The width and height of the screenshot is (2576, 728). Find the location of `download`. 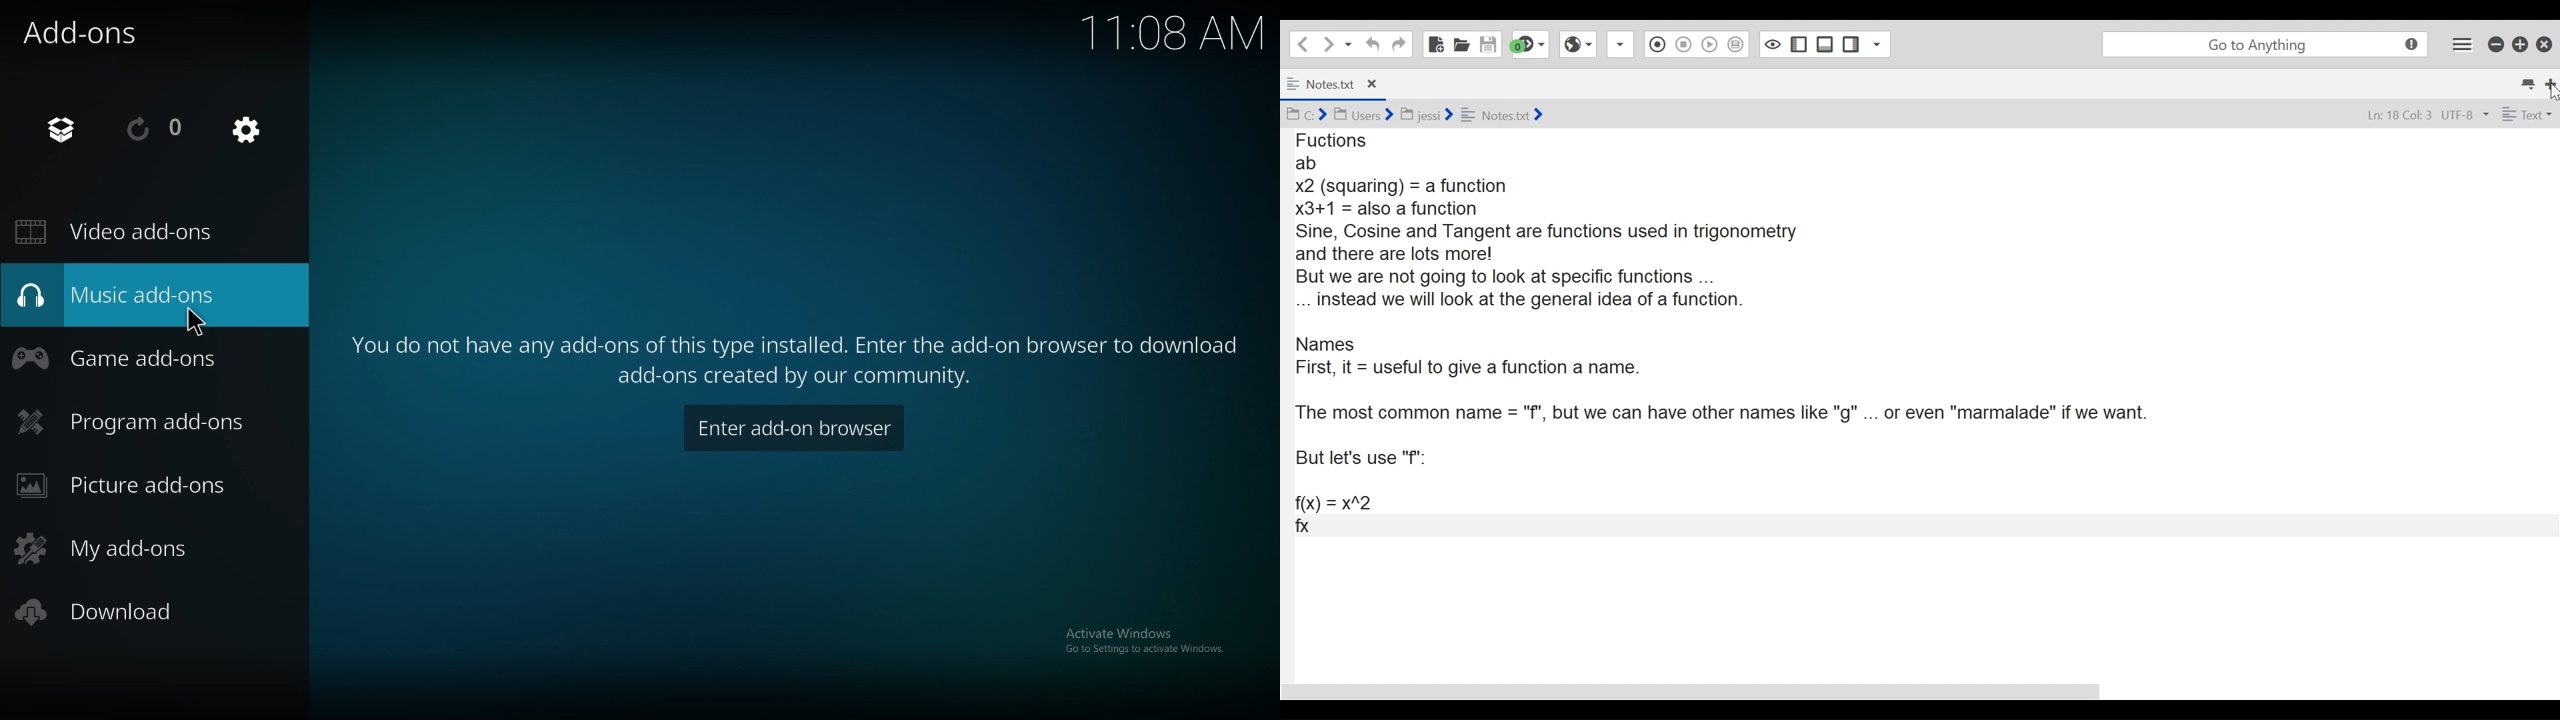

download is located at coordinates (105, 613).